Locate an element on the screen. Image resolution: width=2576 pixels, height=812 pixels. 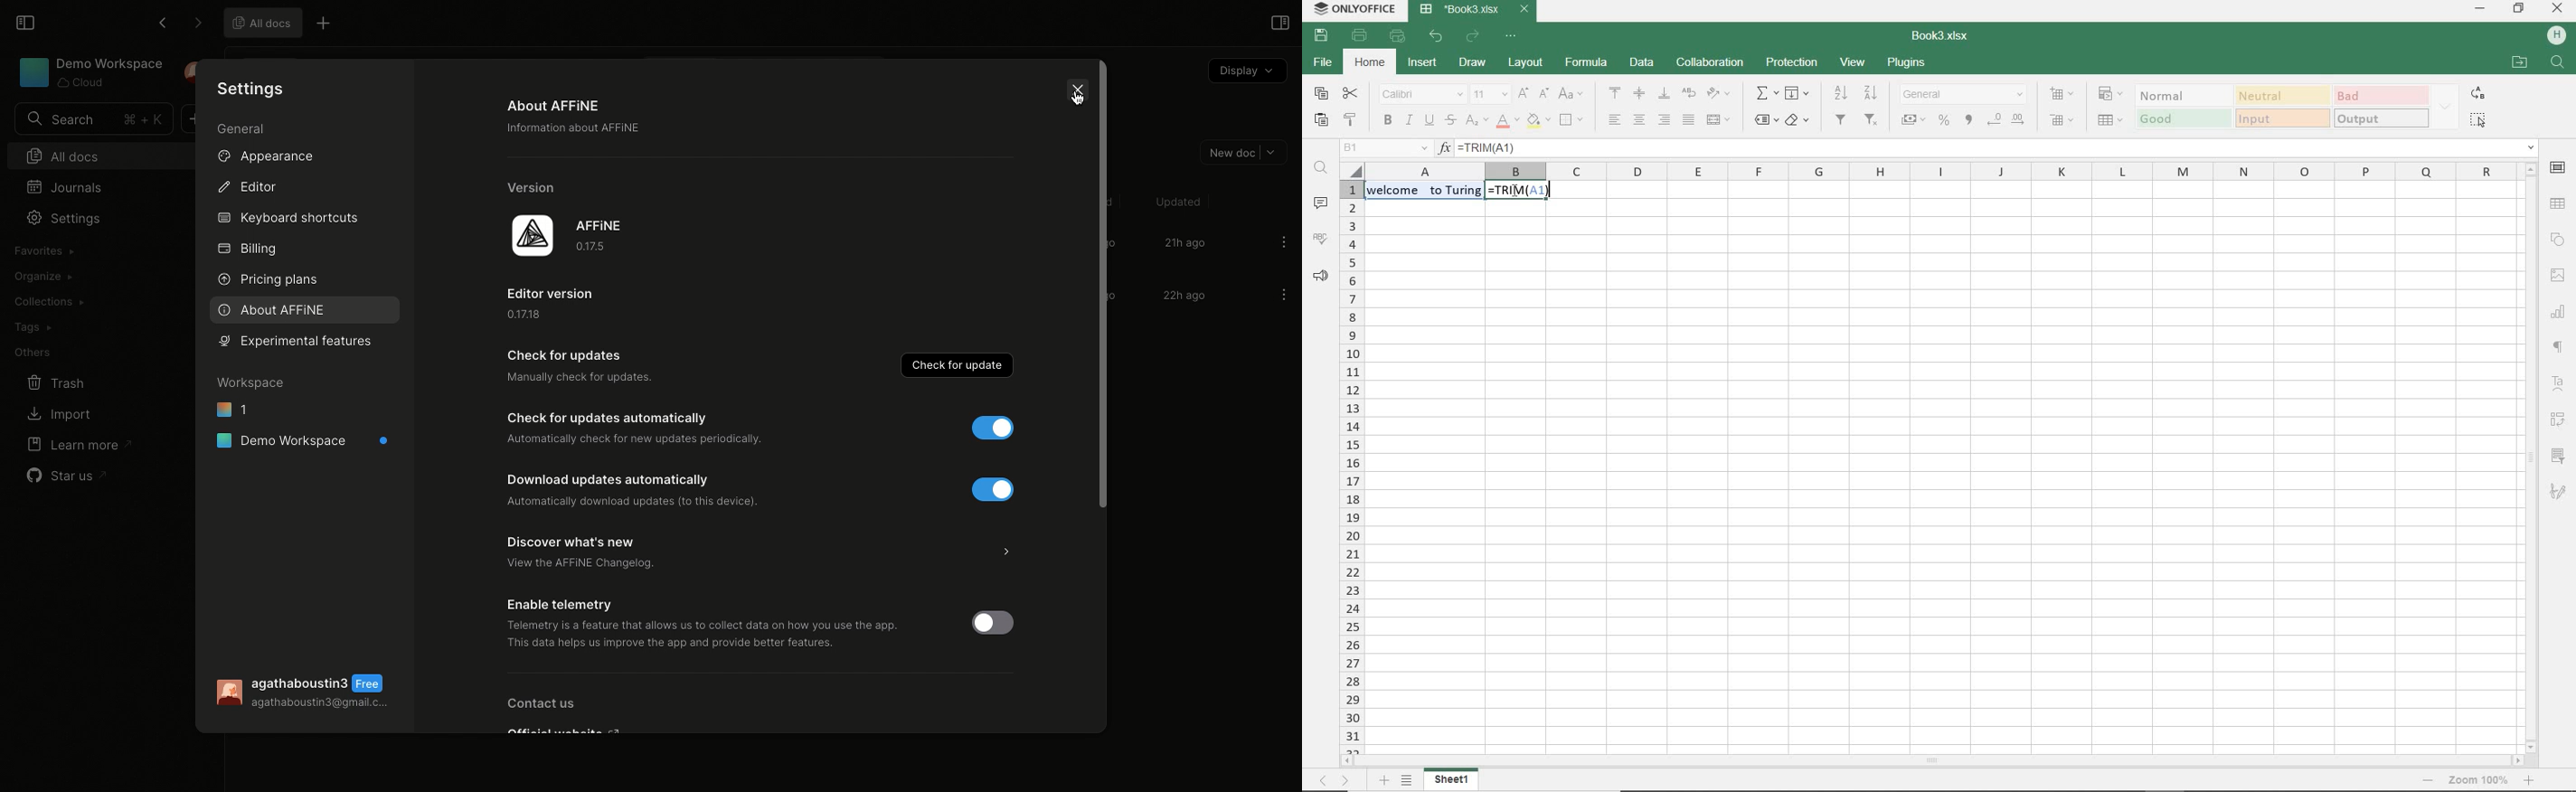
zoom out is located at coordinates (2477, 780).